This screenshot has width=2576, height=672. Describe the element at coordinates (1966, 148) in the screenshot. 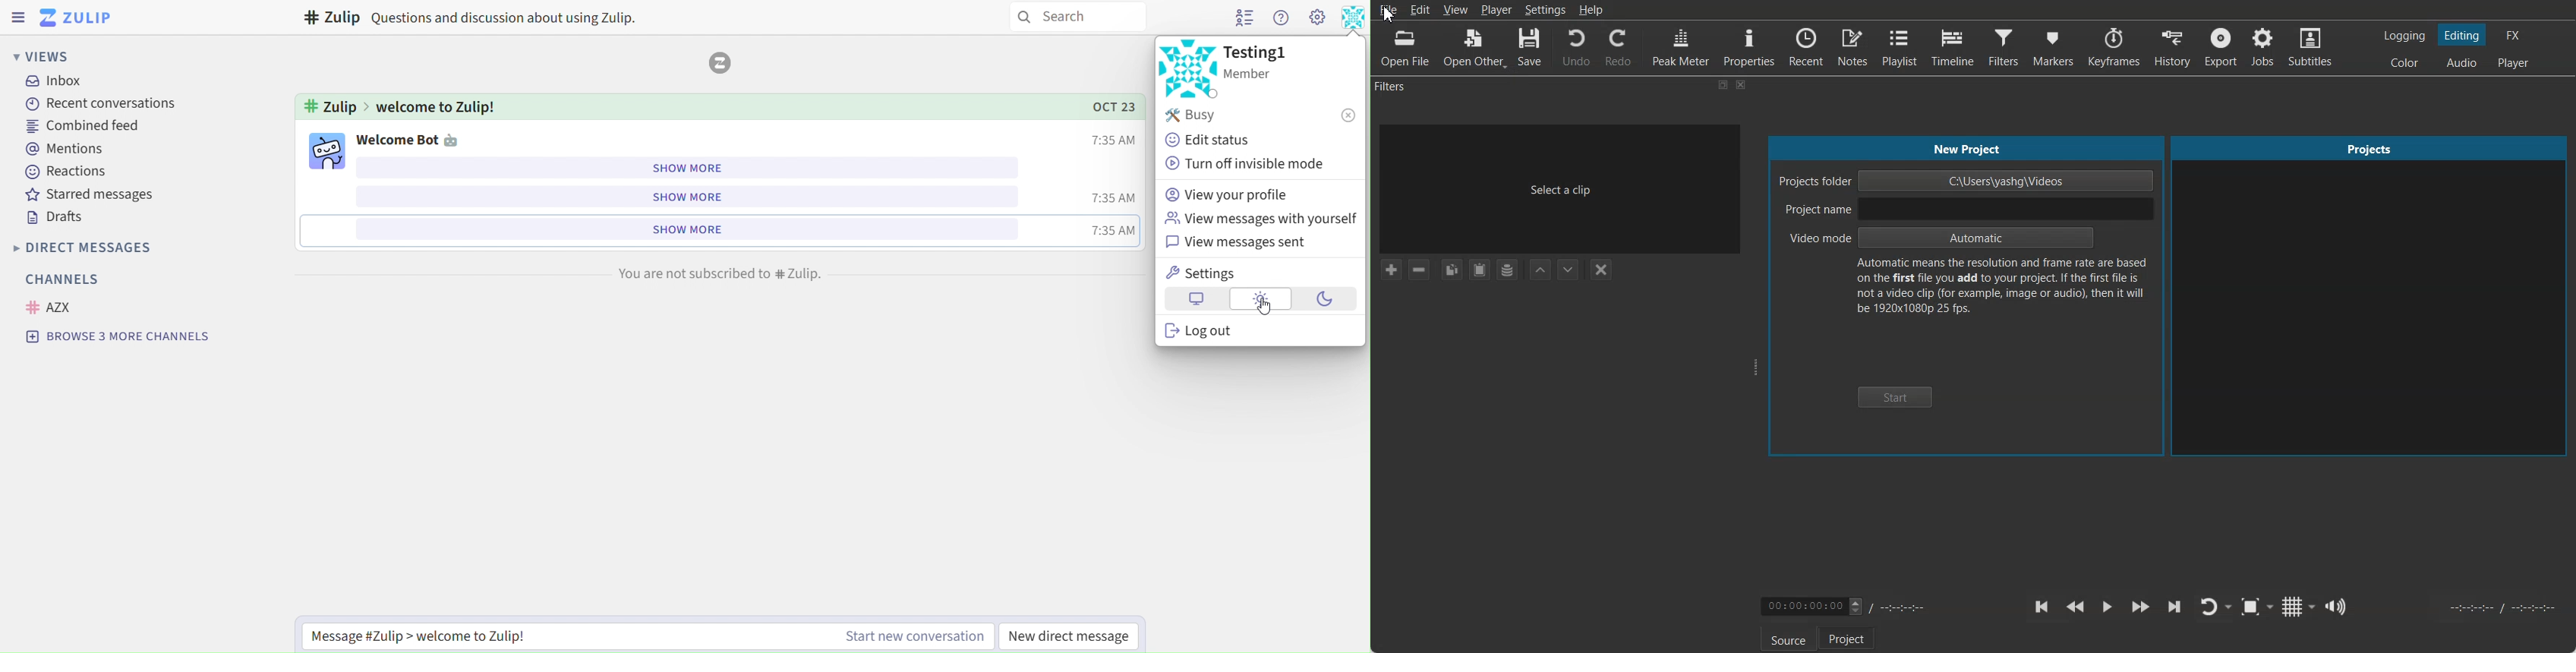

I see `New Project` at that location.